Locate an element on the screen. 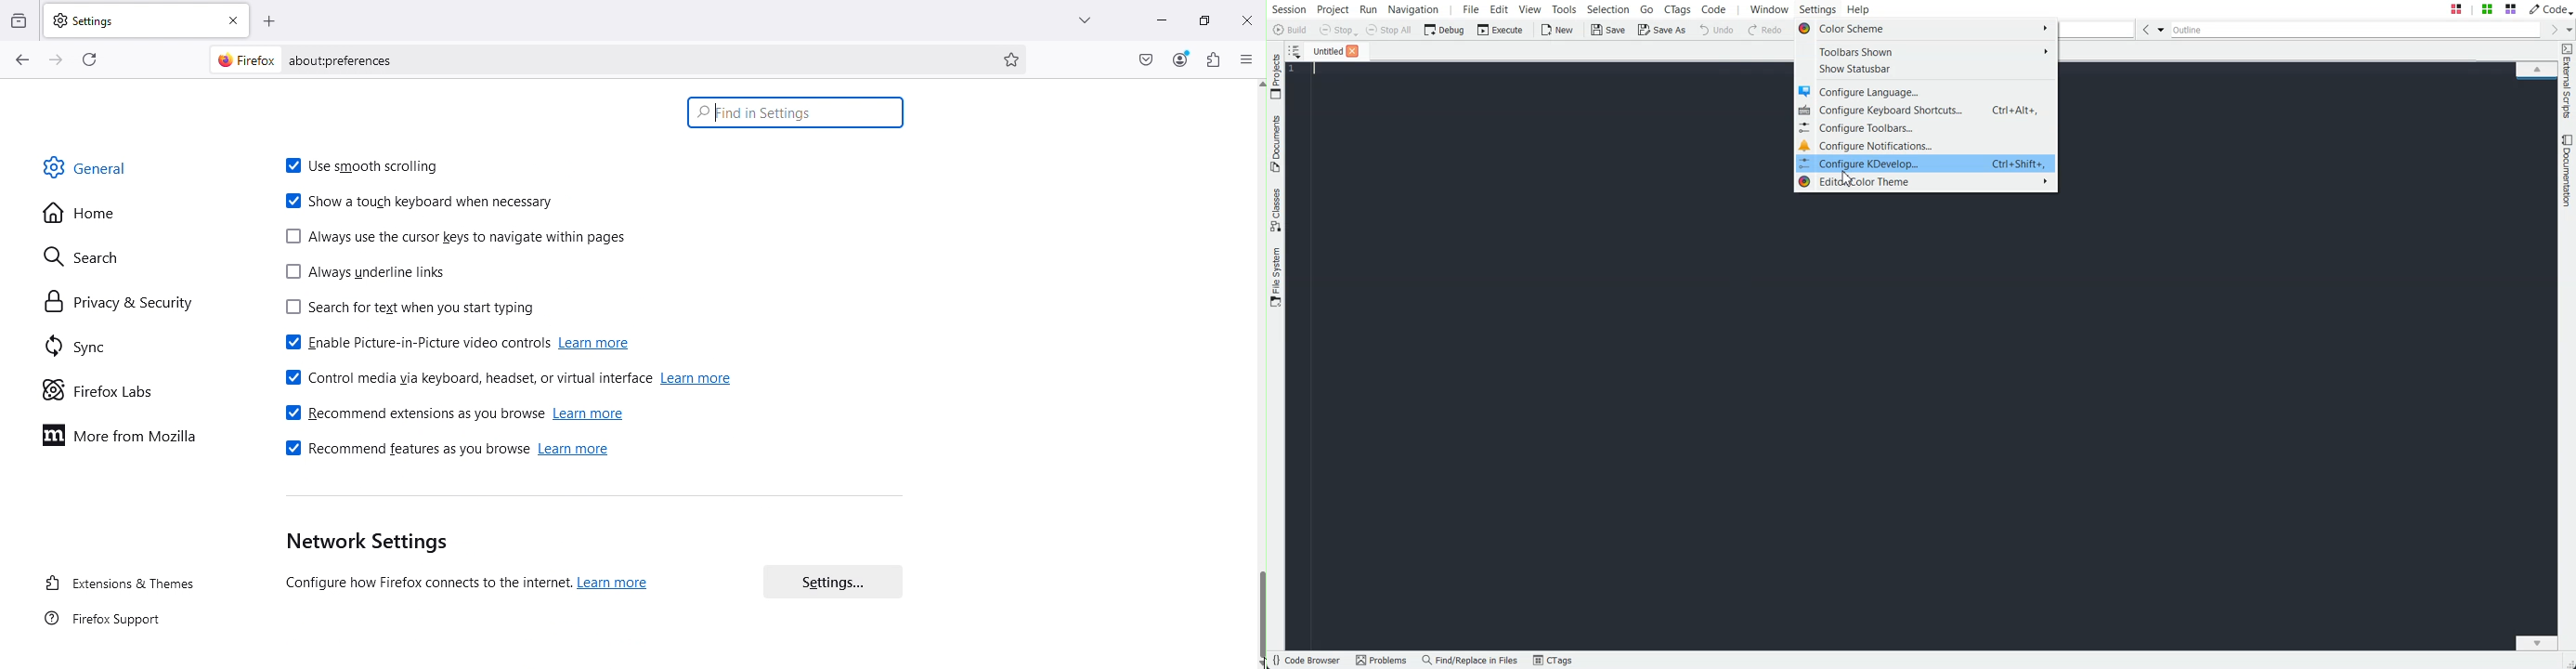  Slide Shifter is located at coordinates (2568, 662).